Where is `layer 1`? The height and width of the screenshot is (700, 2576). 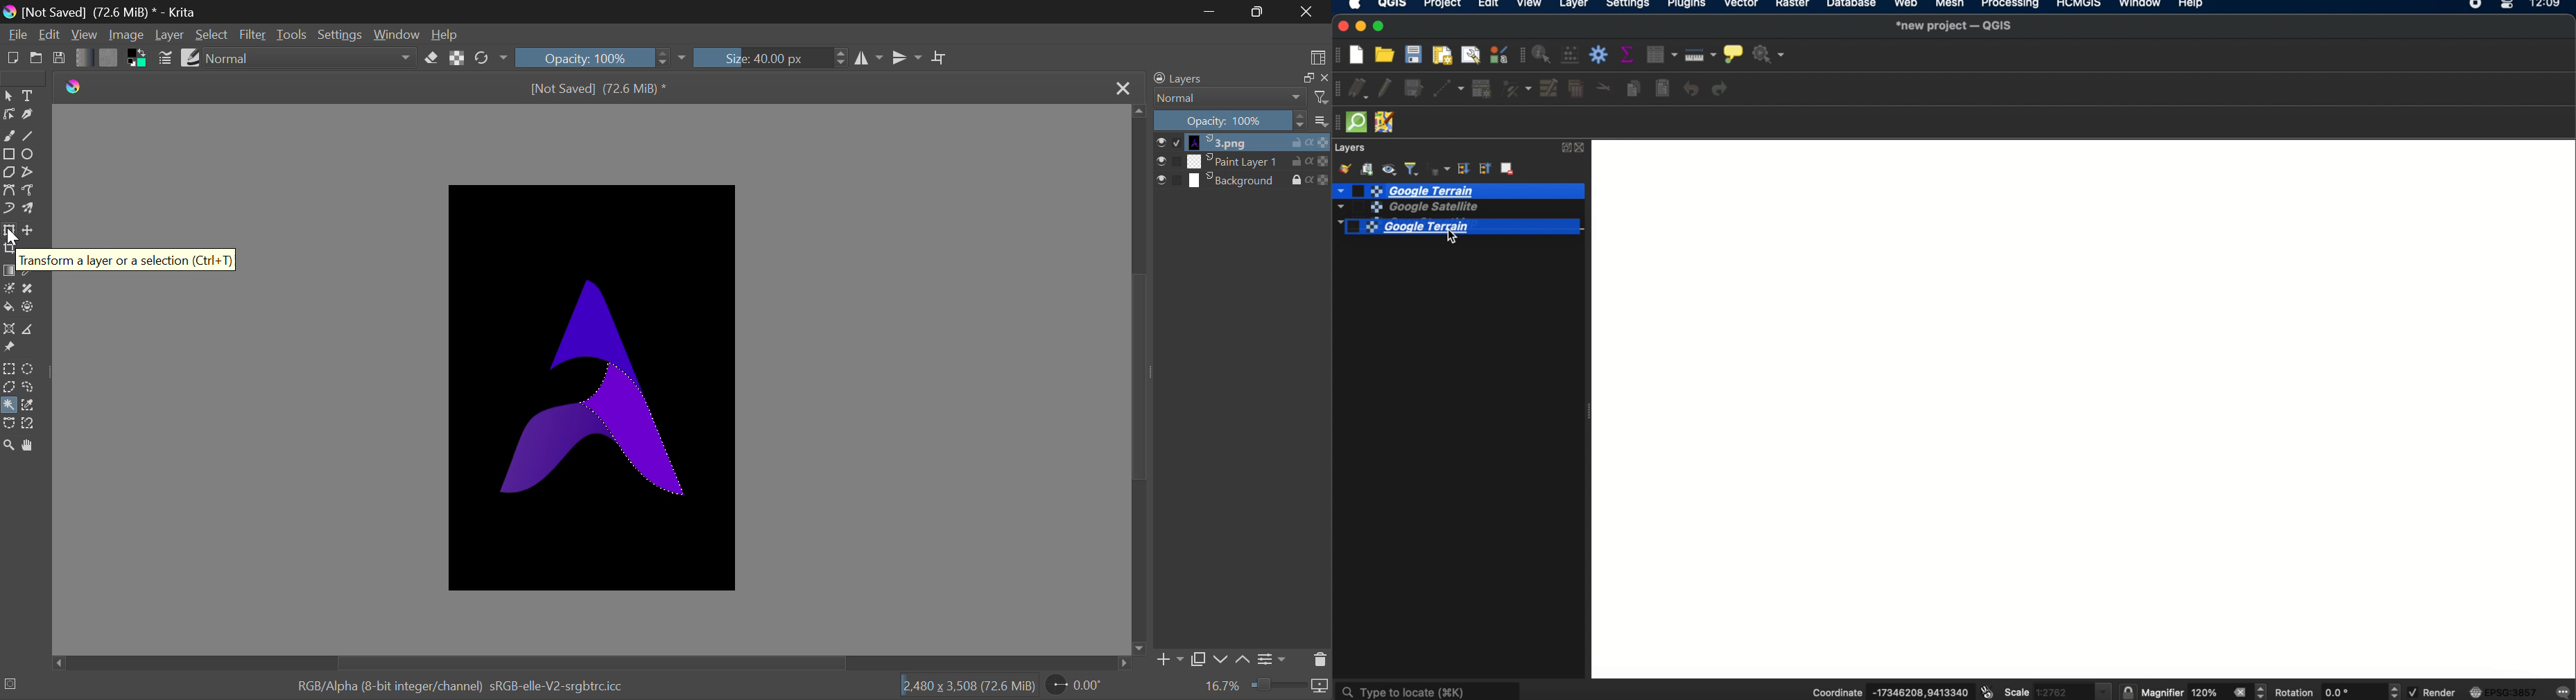
layer 1 is located at coordinates (1236, 143).